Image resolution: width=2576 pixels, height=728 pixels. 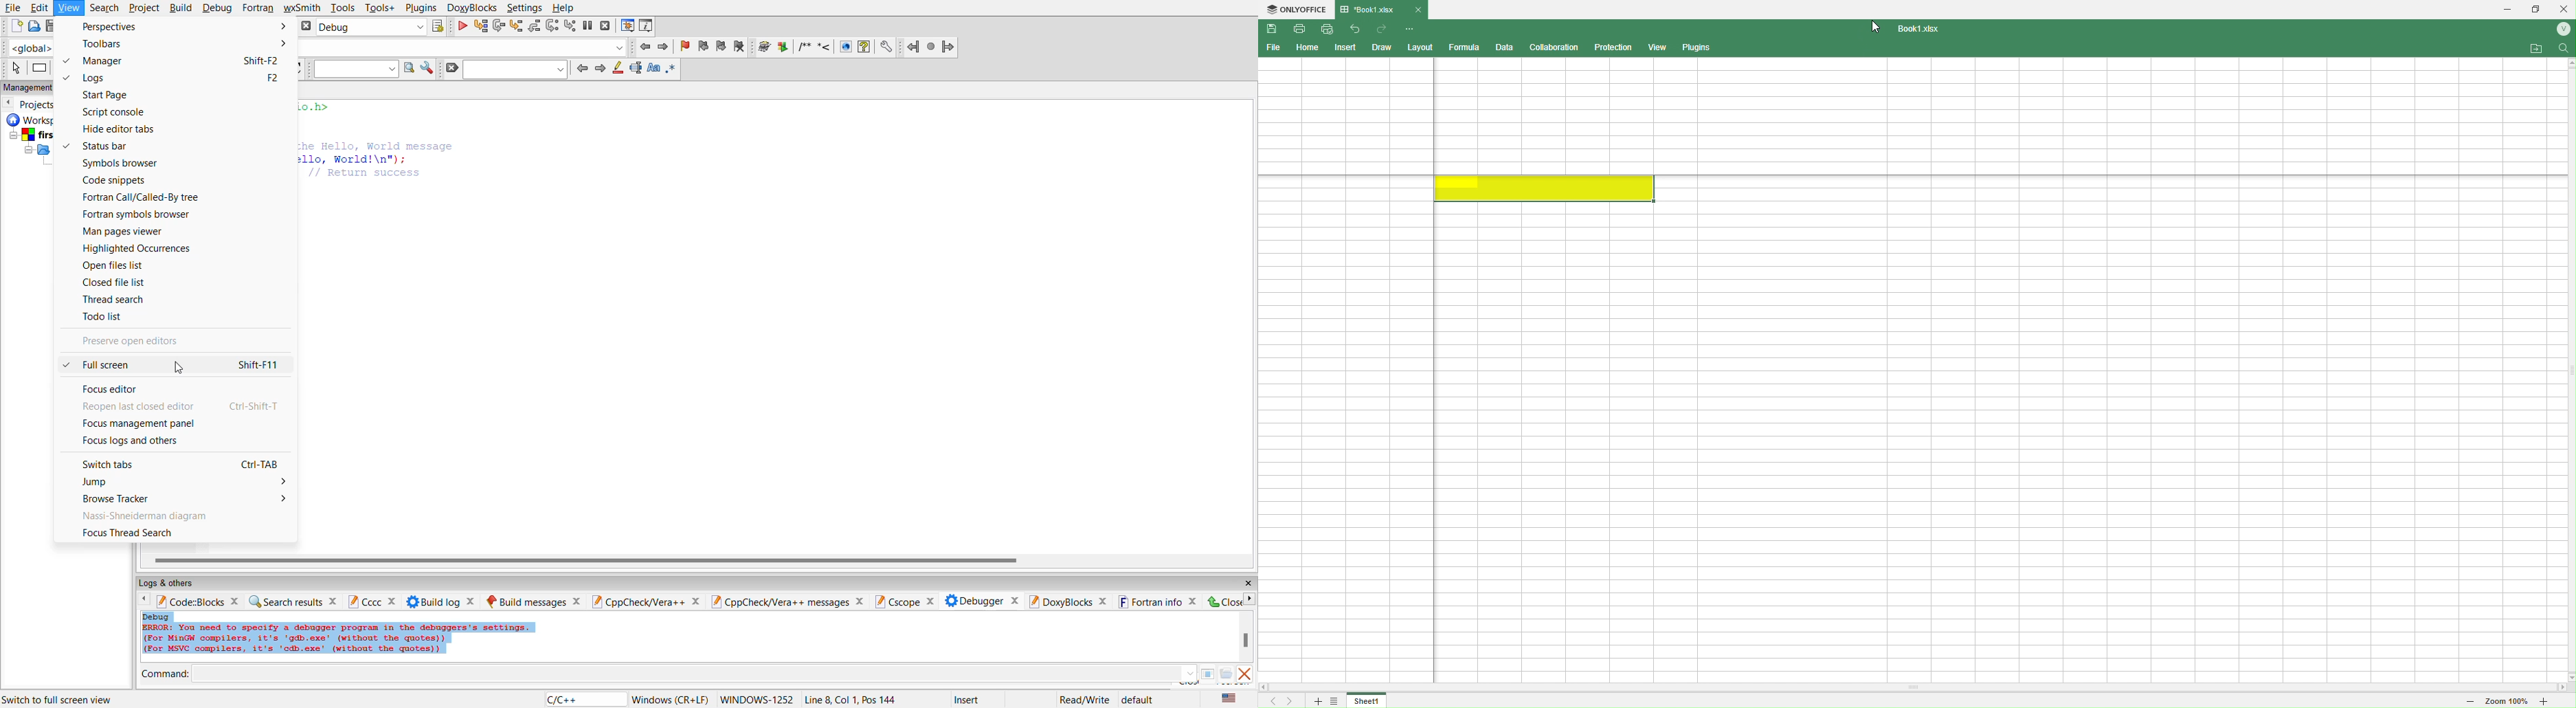 I want to click on build target, so click(x=372, y=28).